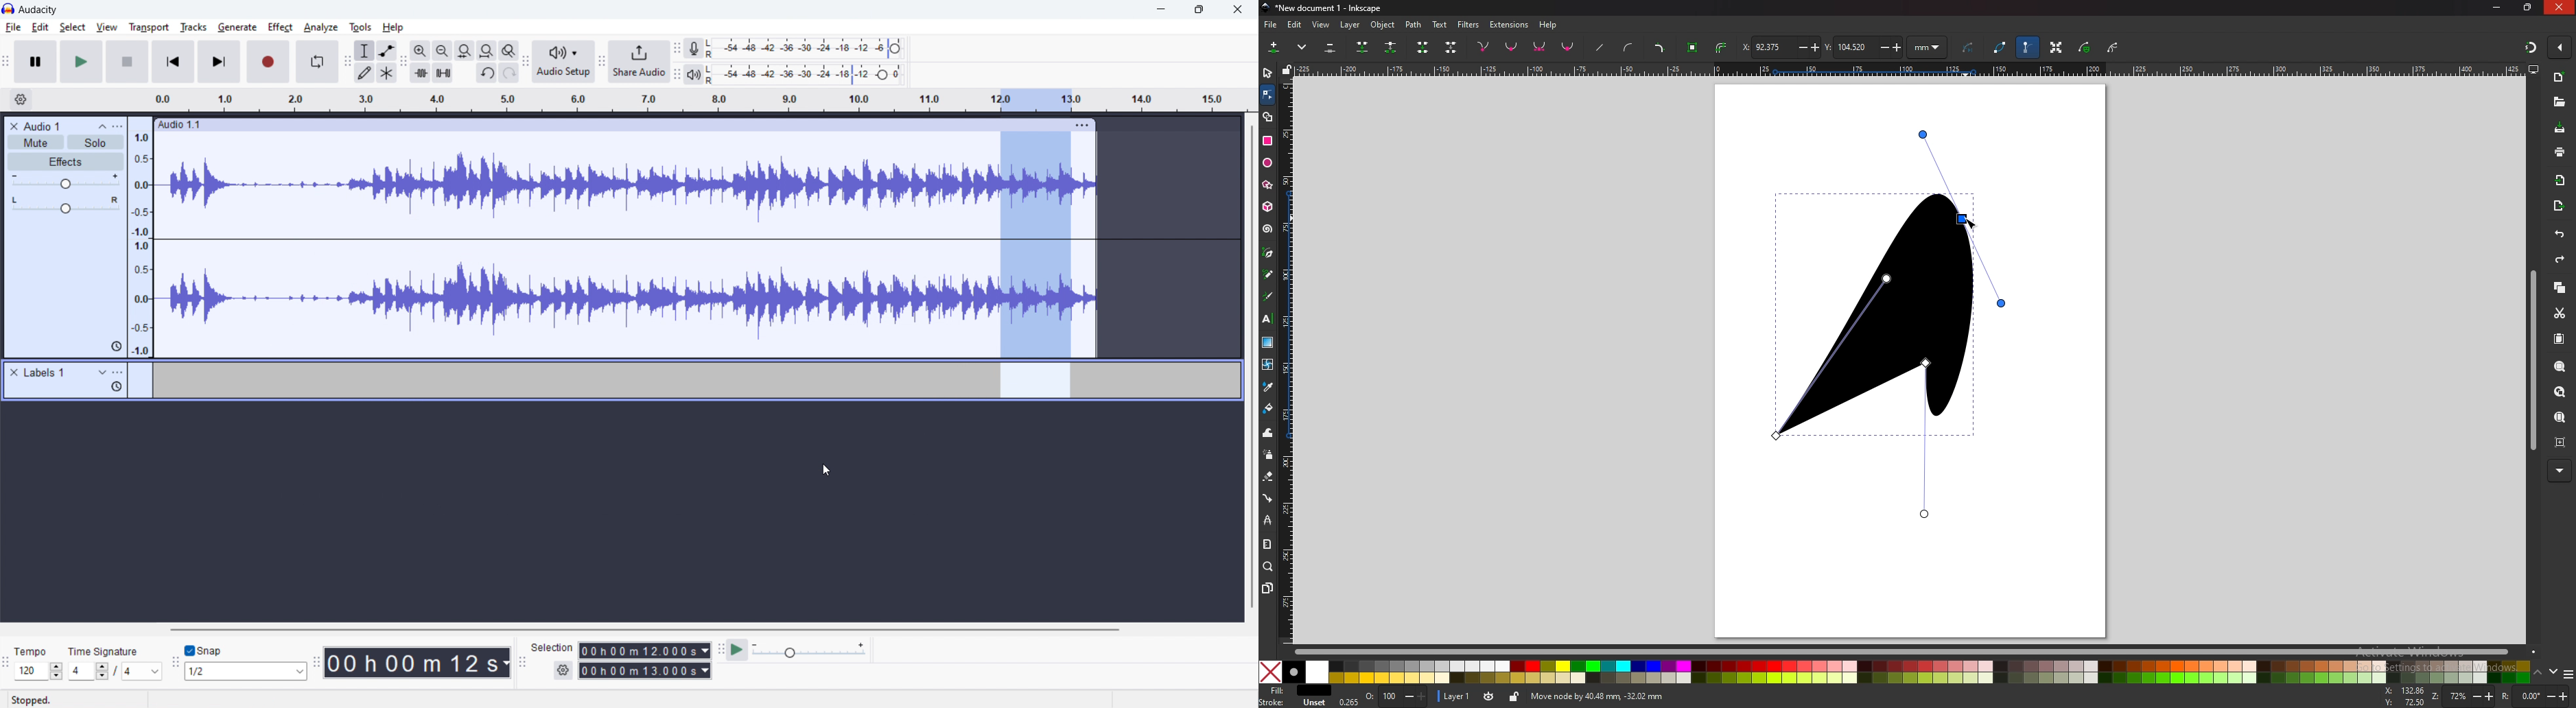 The image size is (2576, 728). Describe the element at coordinates (1456, 696) in the screenshot. I see `layer` at that location.